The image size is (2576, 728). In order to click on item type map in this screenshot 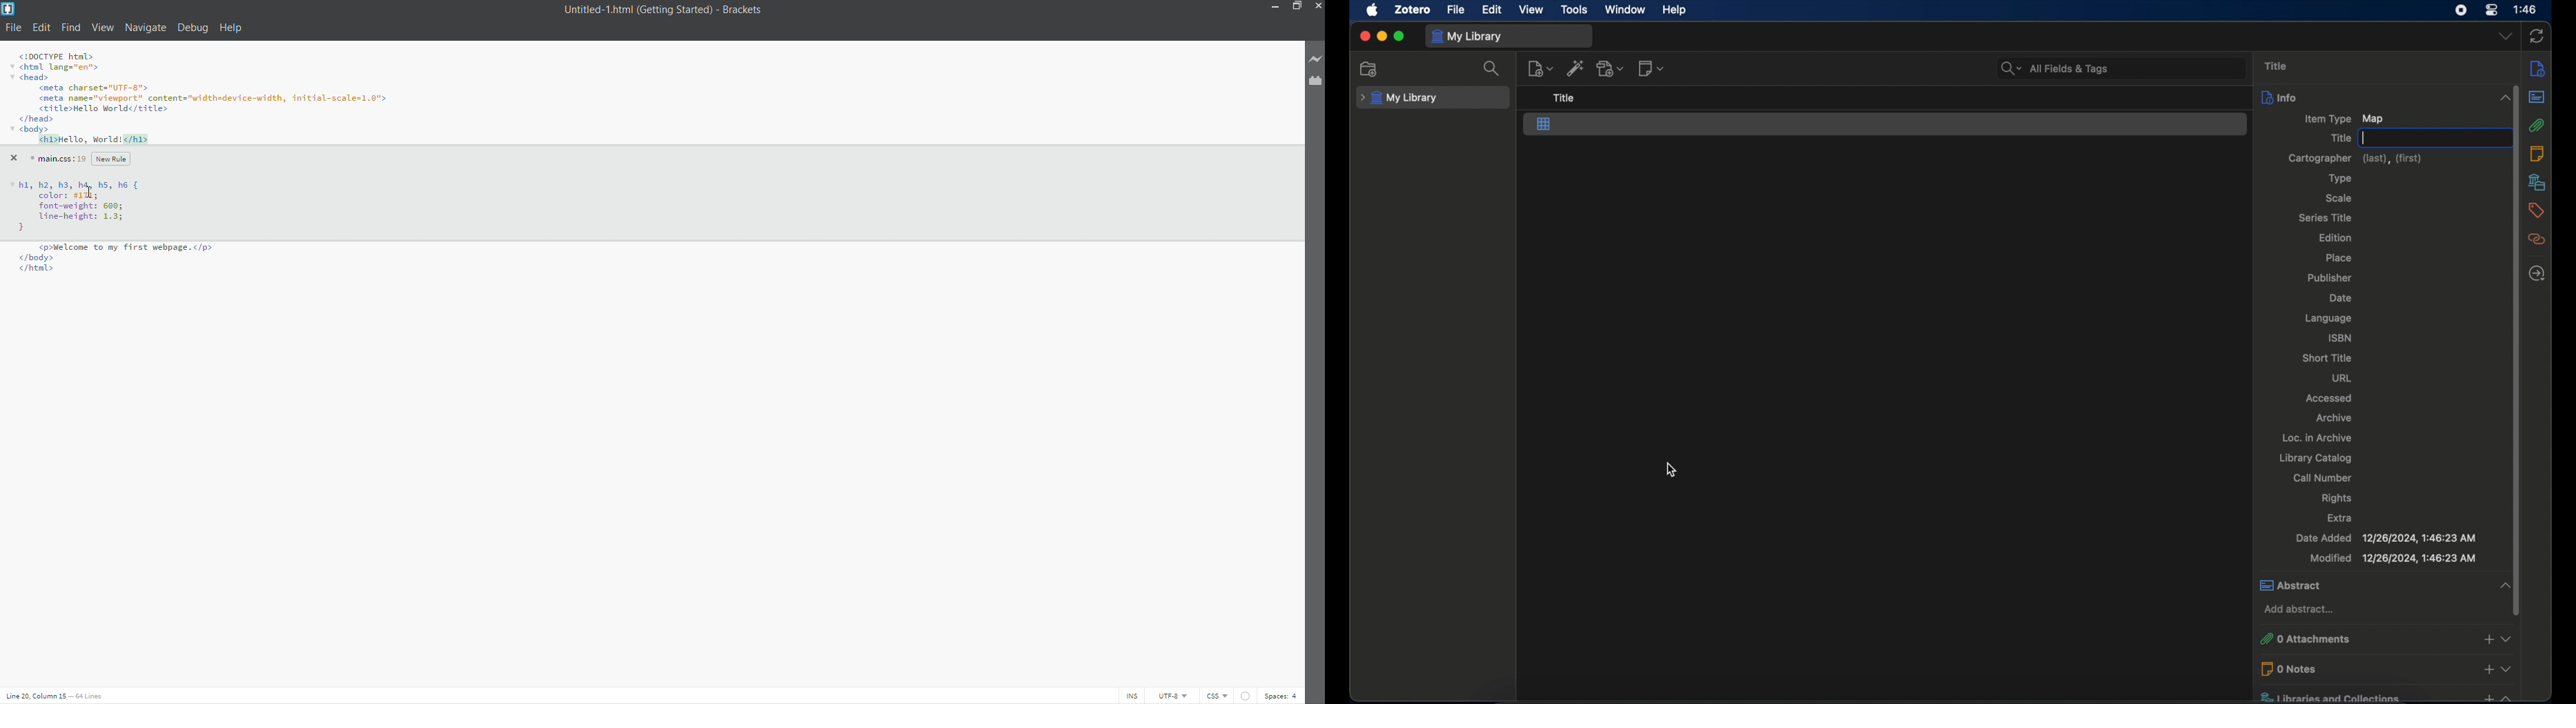, I will do `click(2344, 119)`.